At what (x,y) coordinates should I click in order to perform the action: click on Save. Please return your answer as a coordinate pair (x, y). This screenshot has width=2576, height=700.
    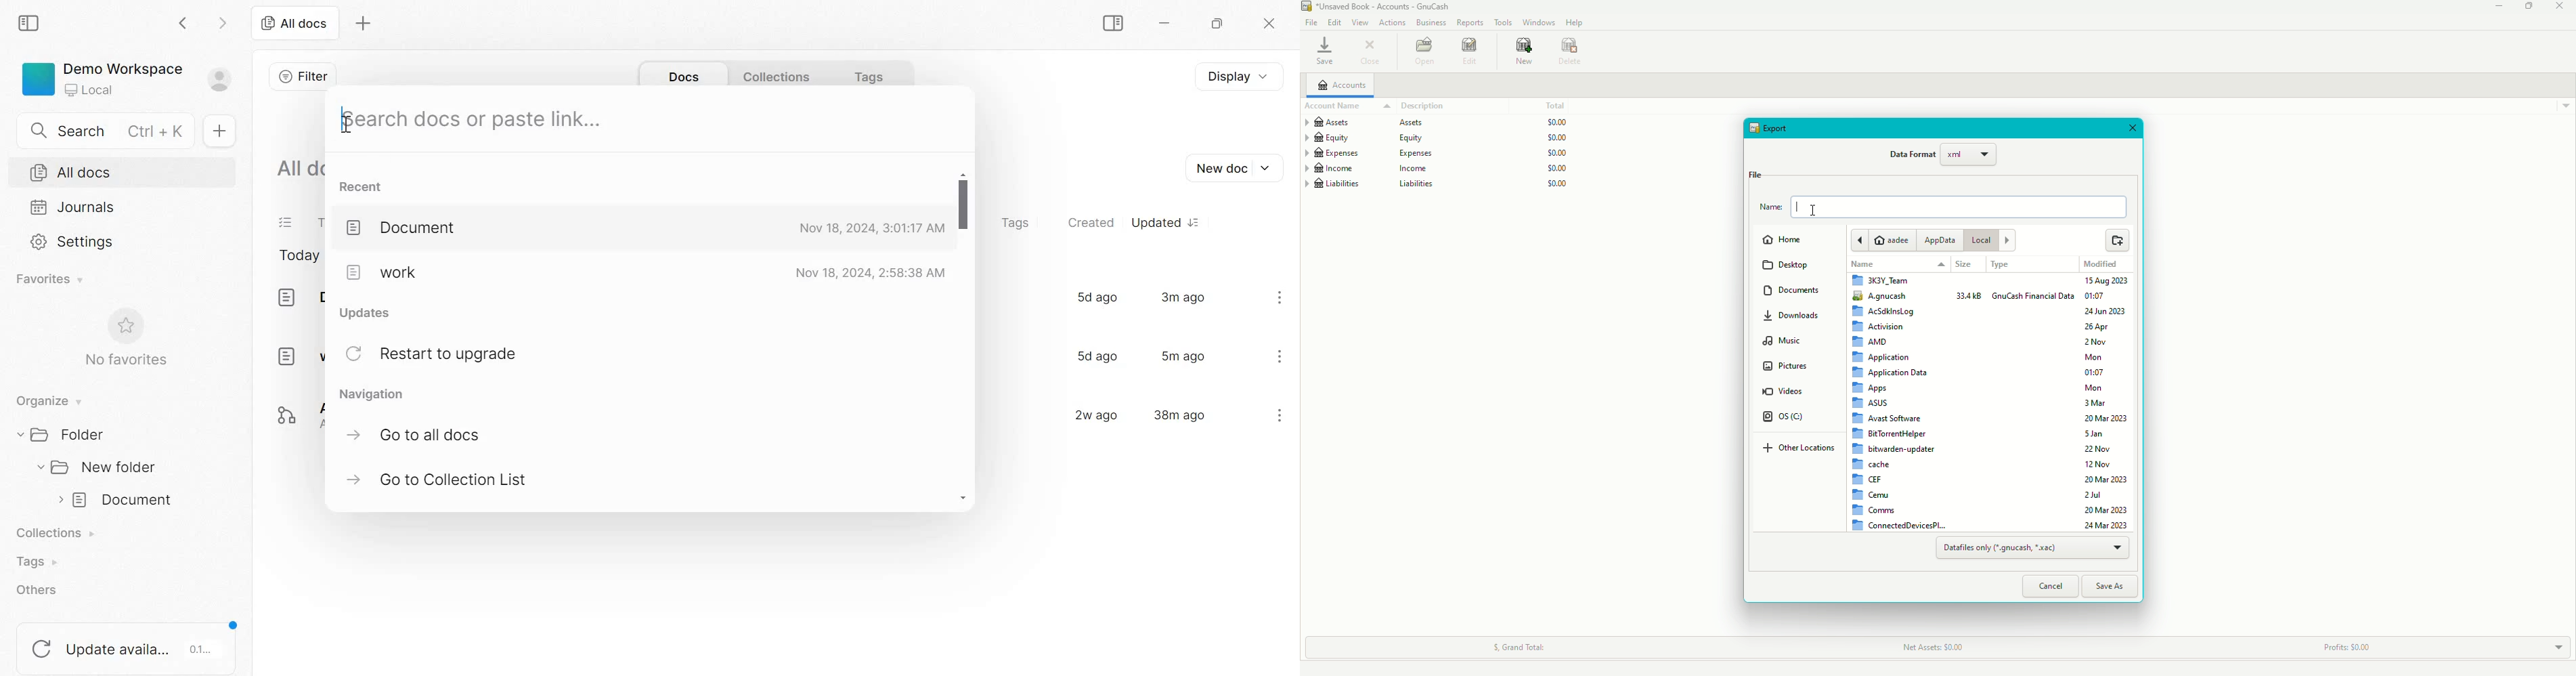
    Looking at the image, I should click on (1326, 51).